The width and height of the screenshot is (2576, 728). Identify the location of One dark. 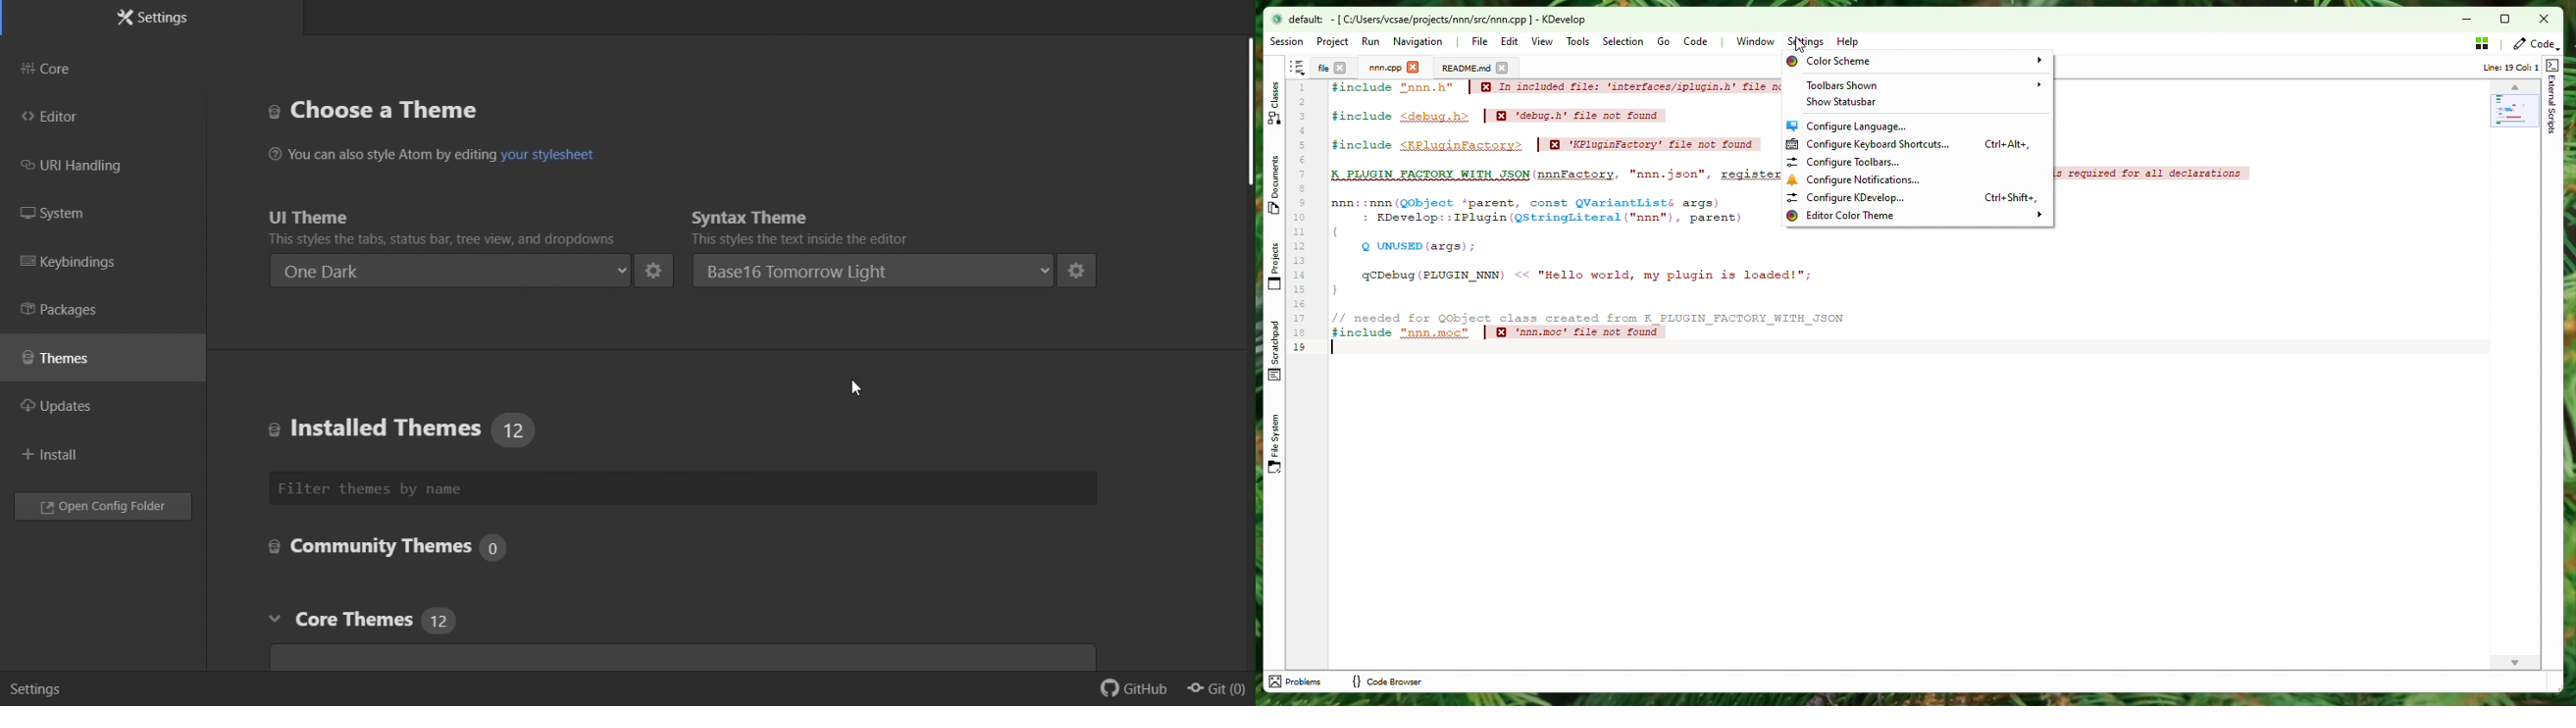
(453, 270).